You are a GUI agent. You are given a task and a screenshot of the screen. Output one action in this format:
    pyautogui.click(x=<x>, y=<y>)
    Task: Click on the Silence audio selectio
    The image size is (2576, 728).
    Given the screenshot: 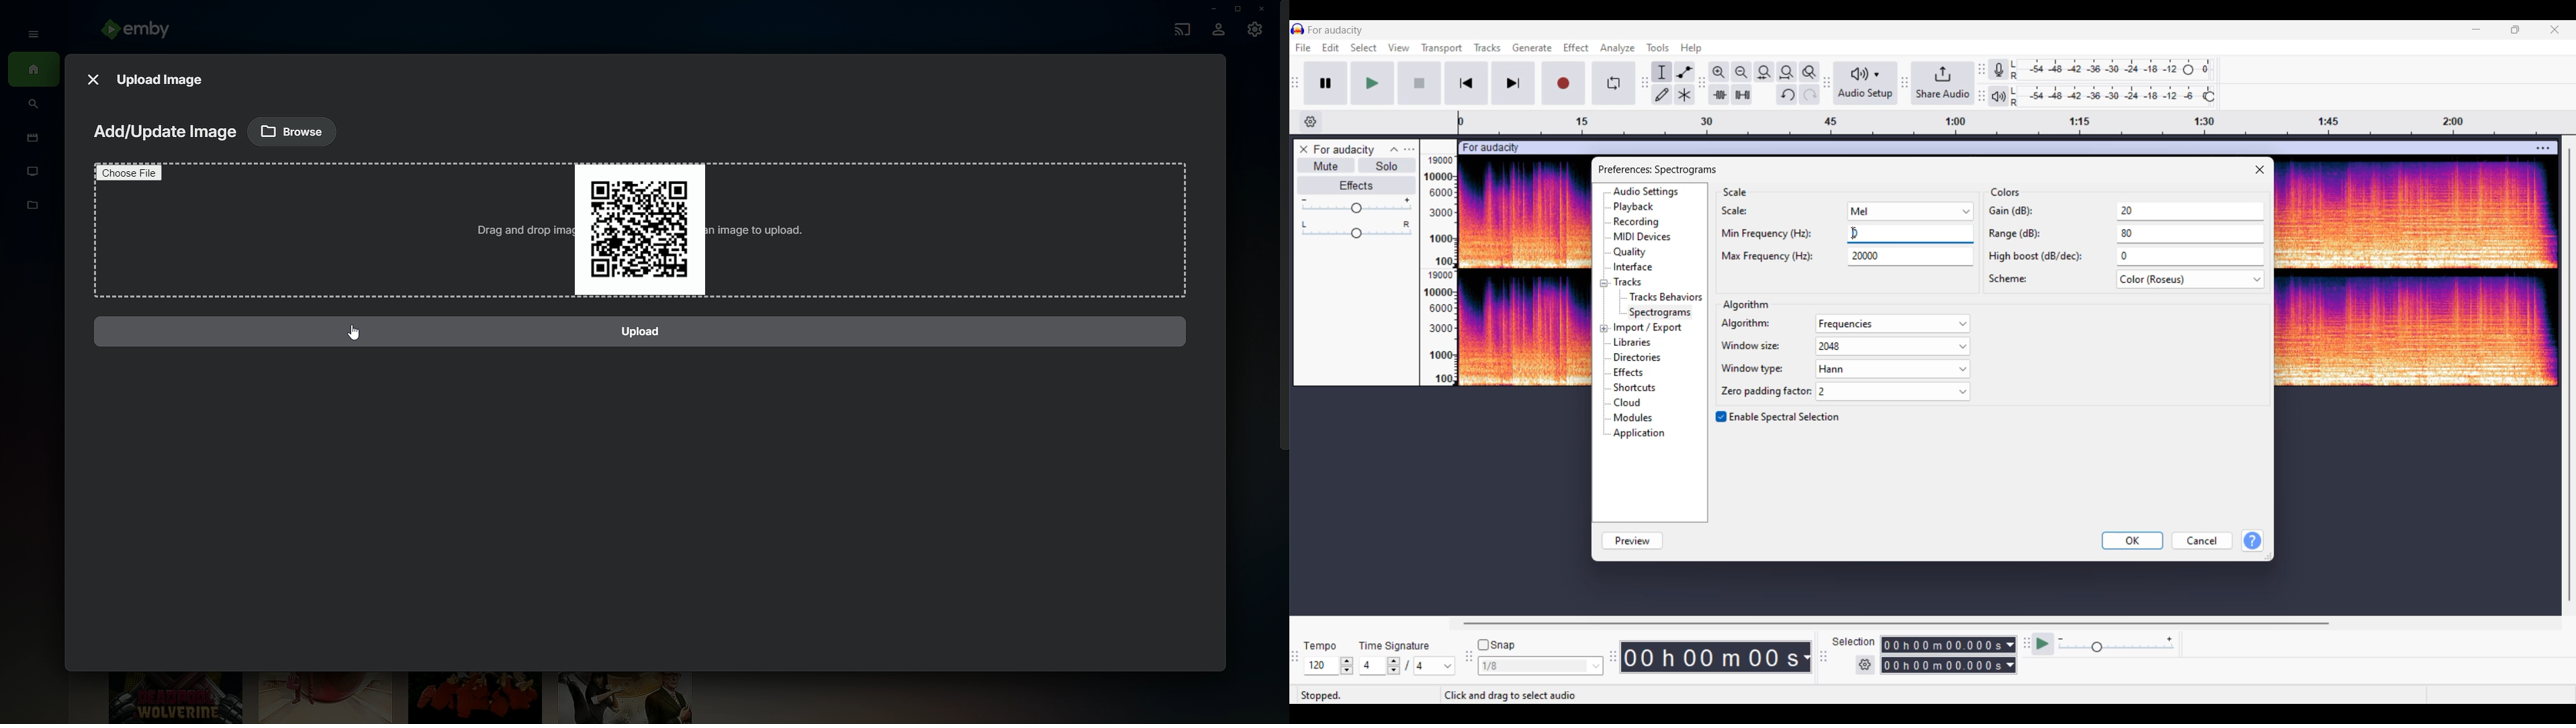 What is the action you would take?
    pyautogui.click(x=1742, y=94)
    